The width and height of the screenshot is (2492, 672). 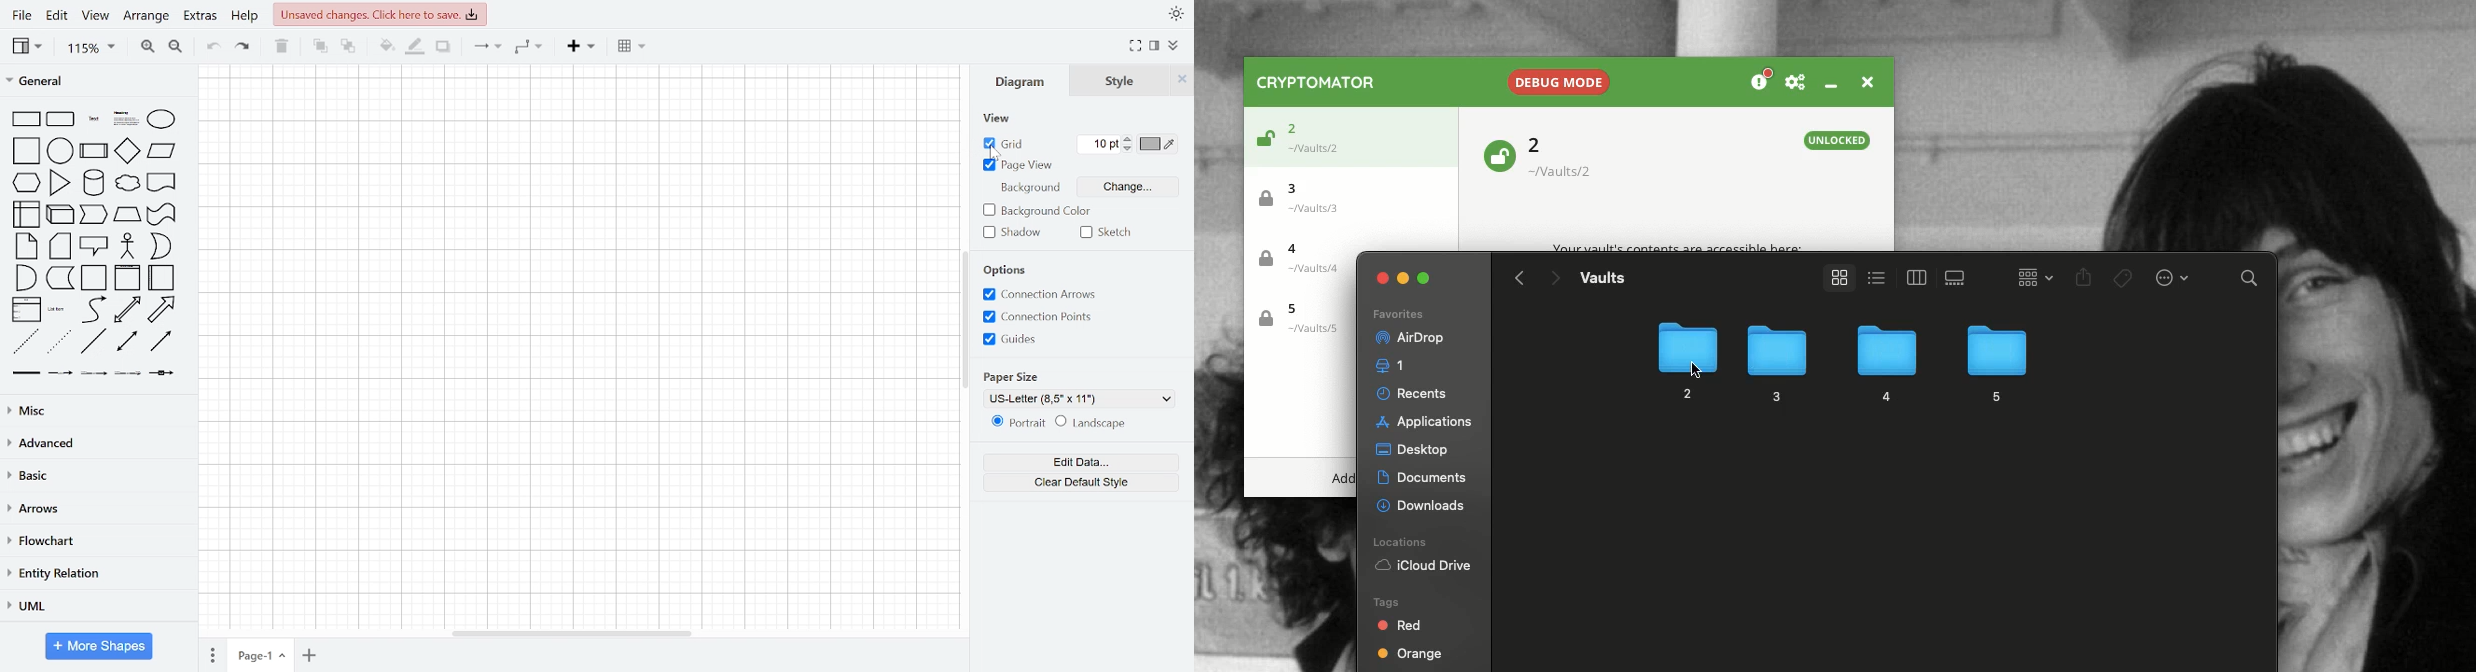 What do you see at coordinates (529, 47) in the screenshot?
I see `waypoints` at bounding box center [529, 47].